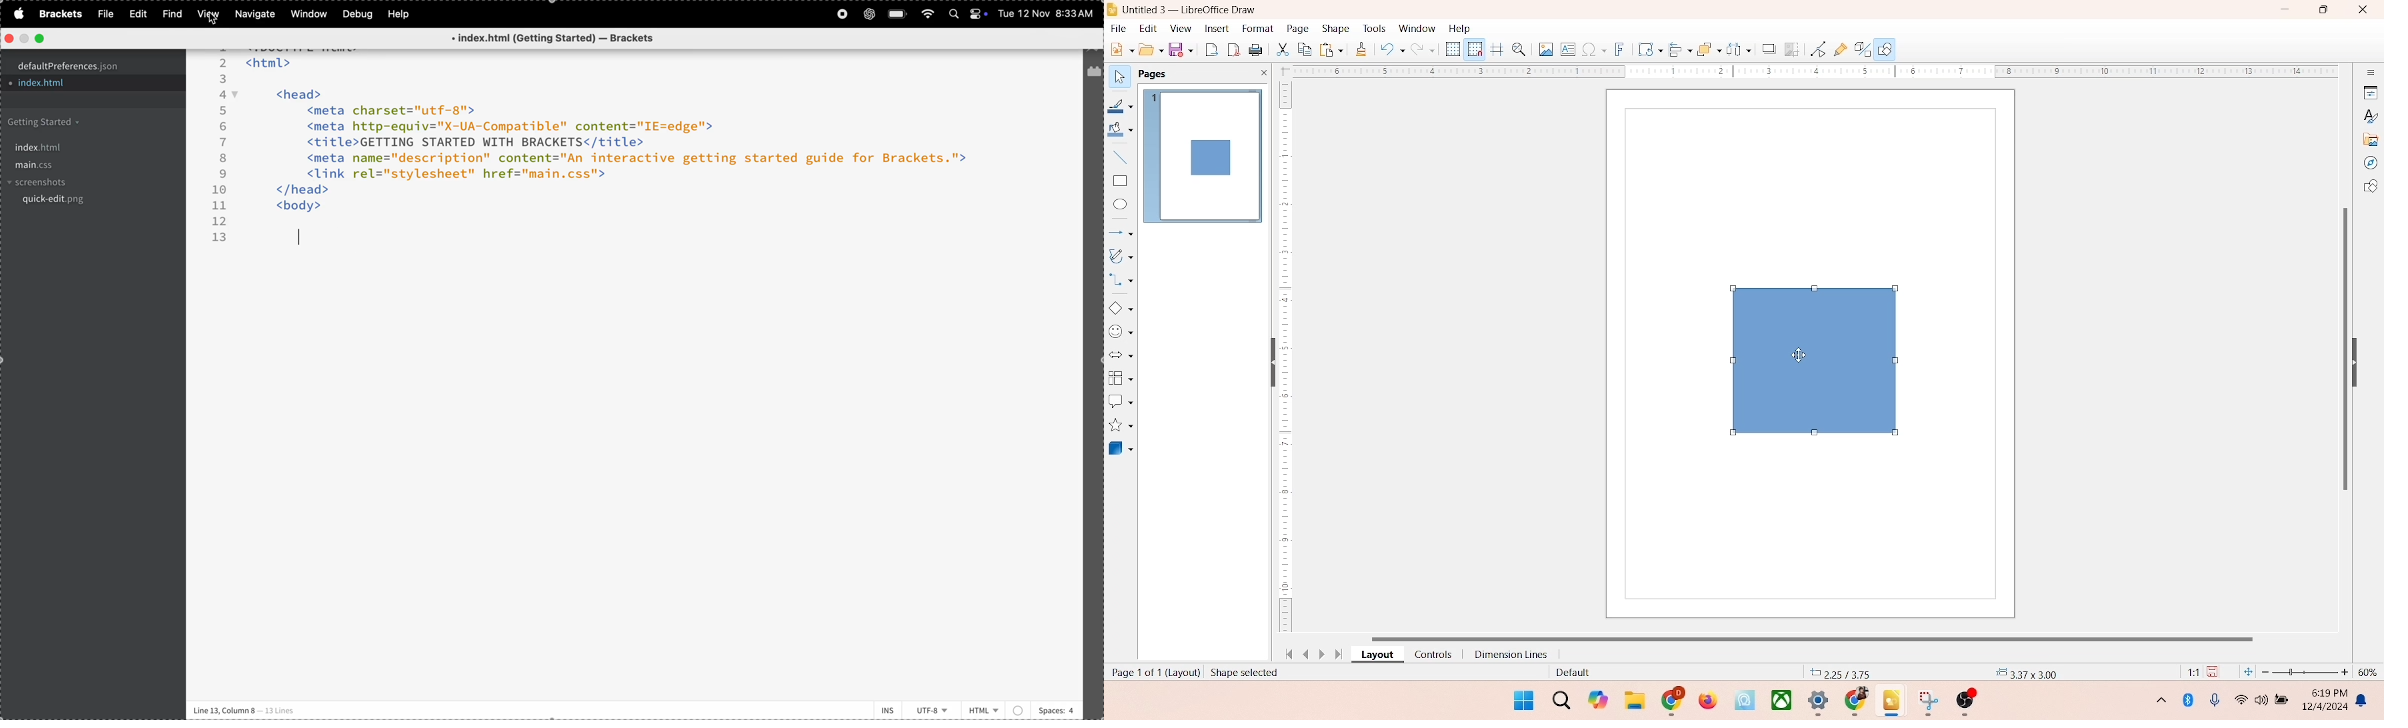  What do you see at coordinates (2369, 115) in the screenshot?
I see `styles` at bounding box center [2369, 115].